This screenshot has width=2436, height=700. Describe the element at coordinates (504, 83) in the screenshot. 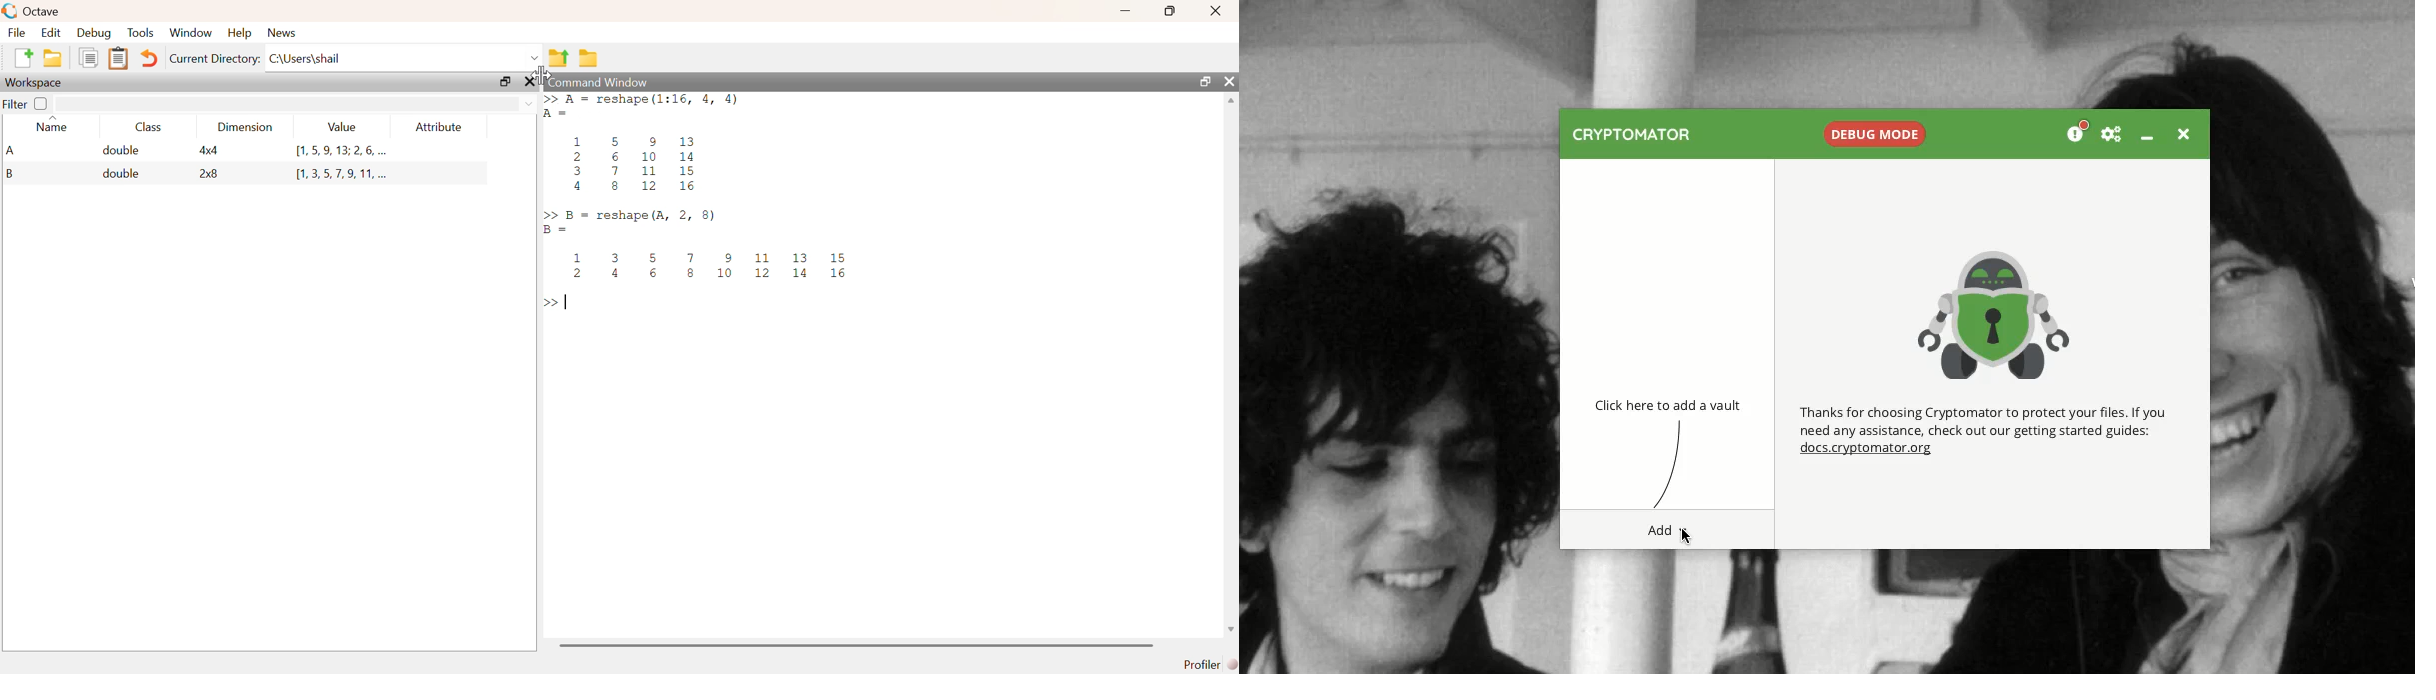

I see `maximize` at that location.